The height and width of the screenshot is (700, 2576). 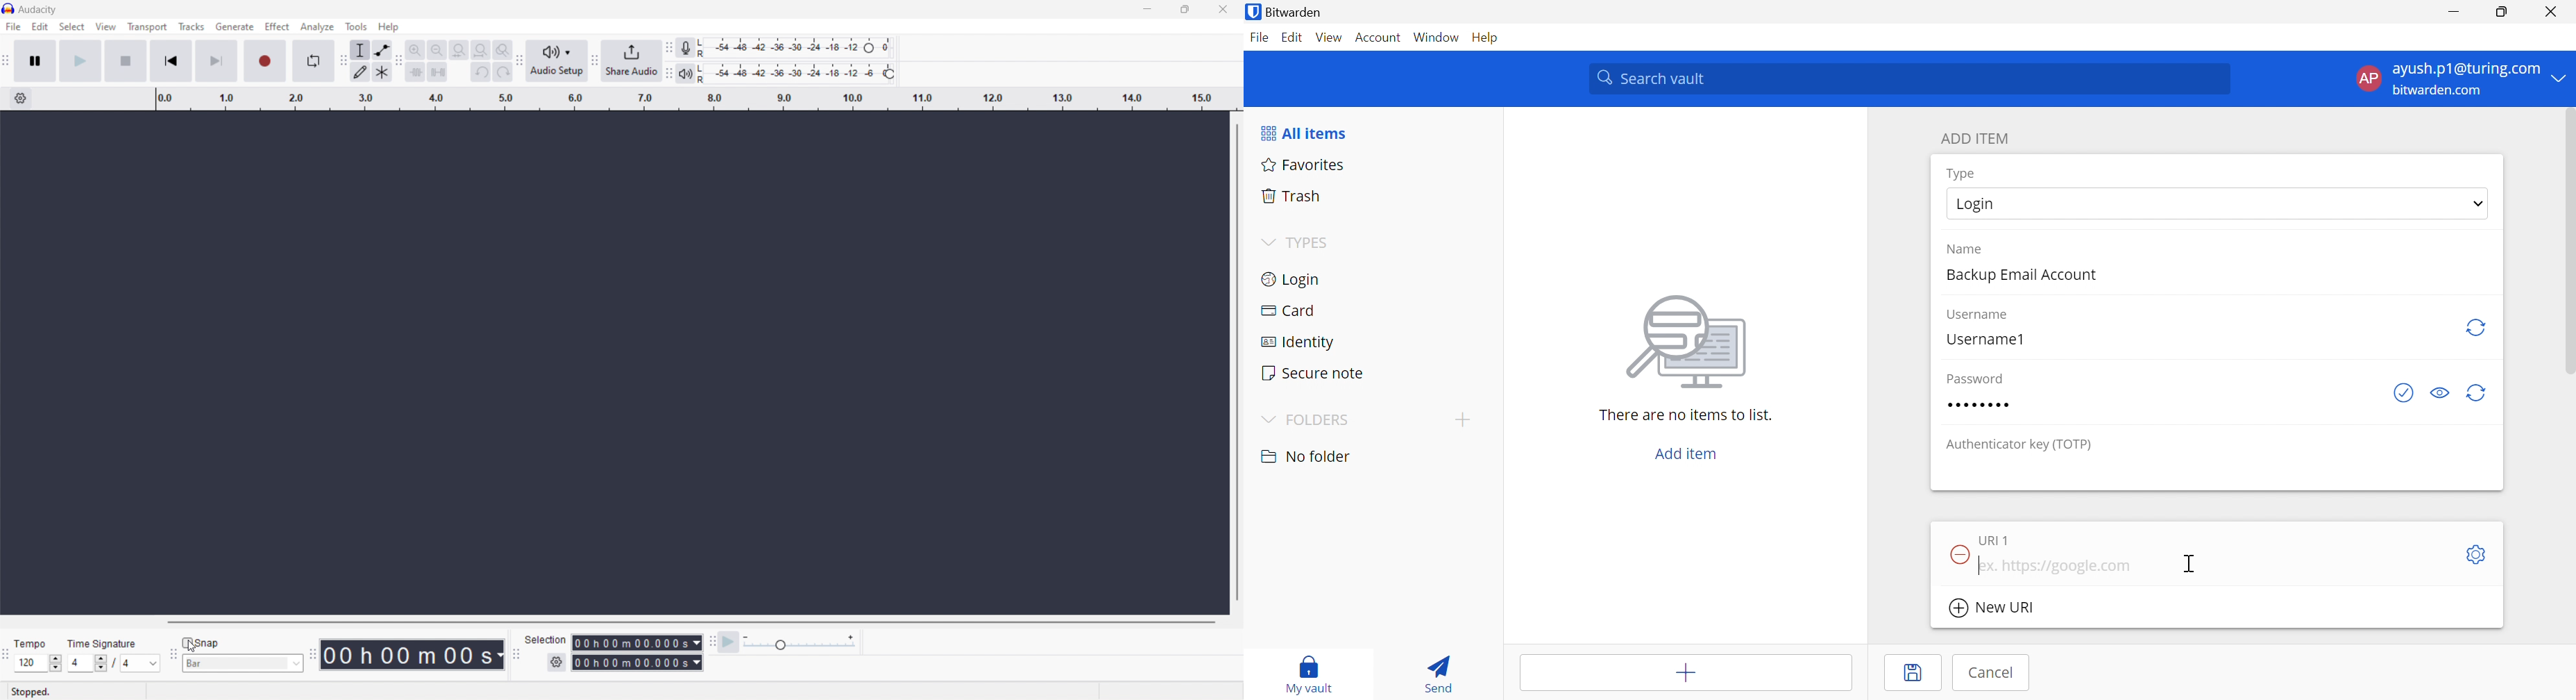 What do you see at coordinates (668, 73) in the screenshot?
I see `playback meter toolbar` at bounding box center [668, 73].